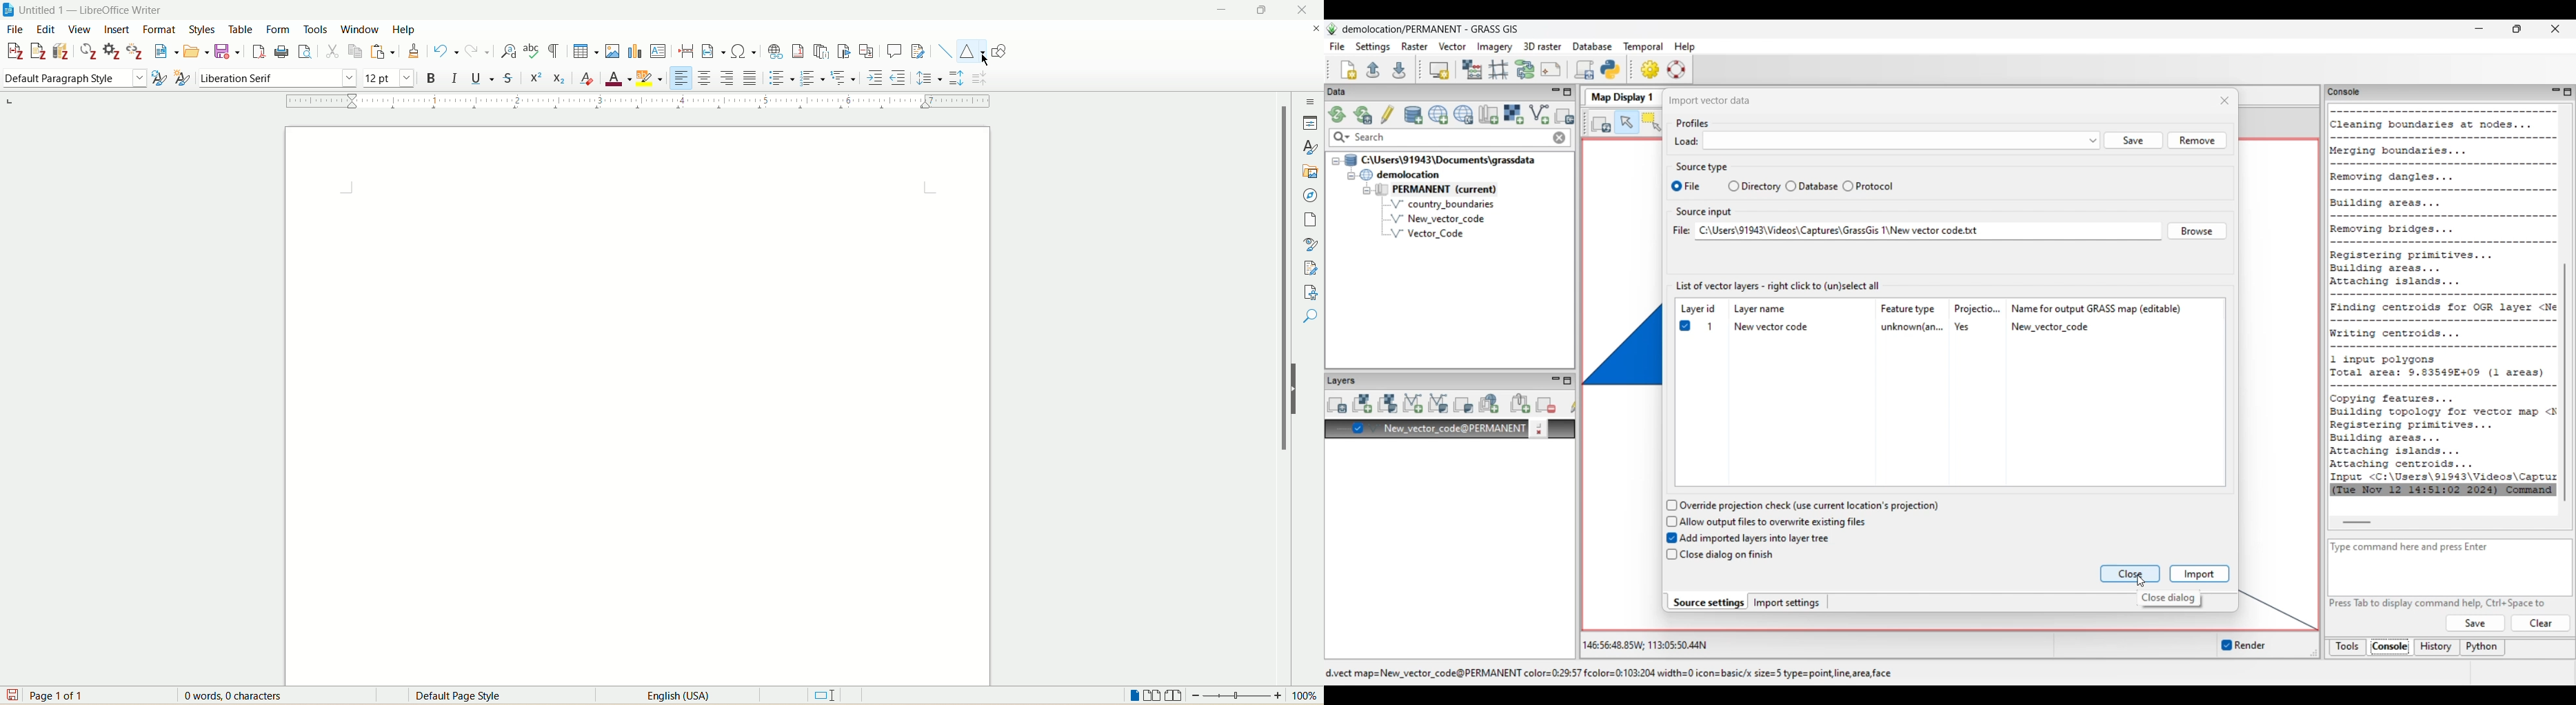 The height and width of the screenshot is (728, 2576). What do you see at coordinates (1237, 695) in the screenshot?
I see `zoom bar` at bounding box center [1237, 695].